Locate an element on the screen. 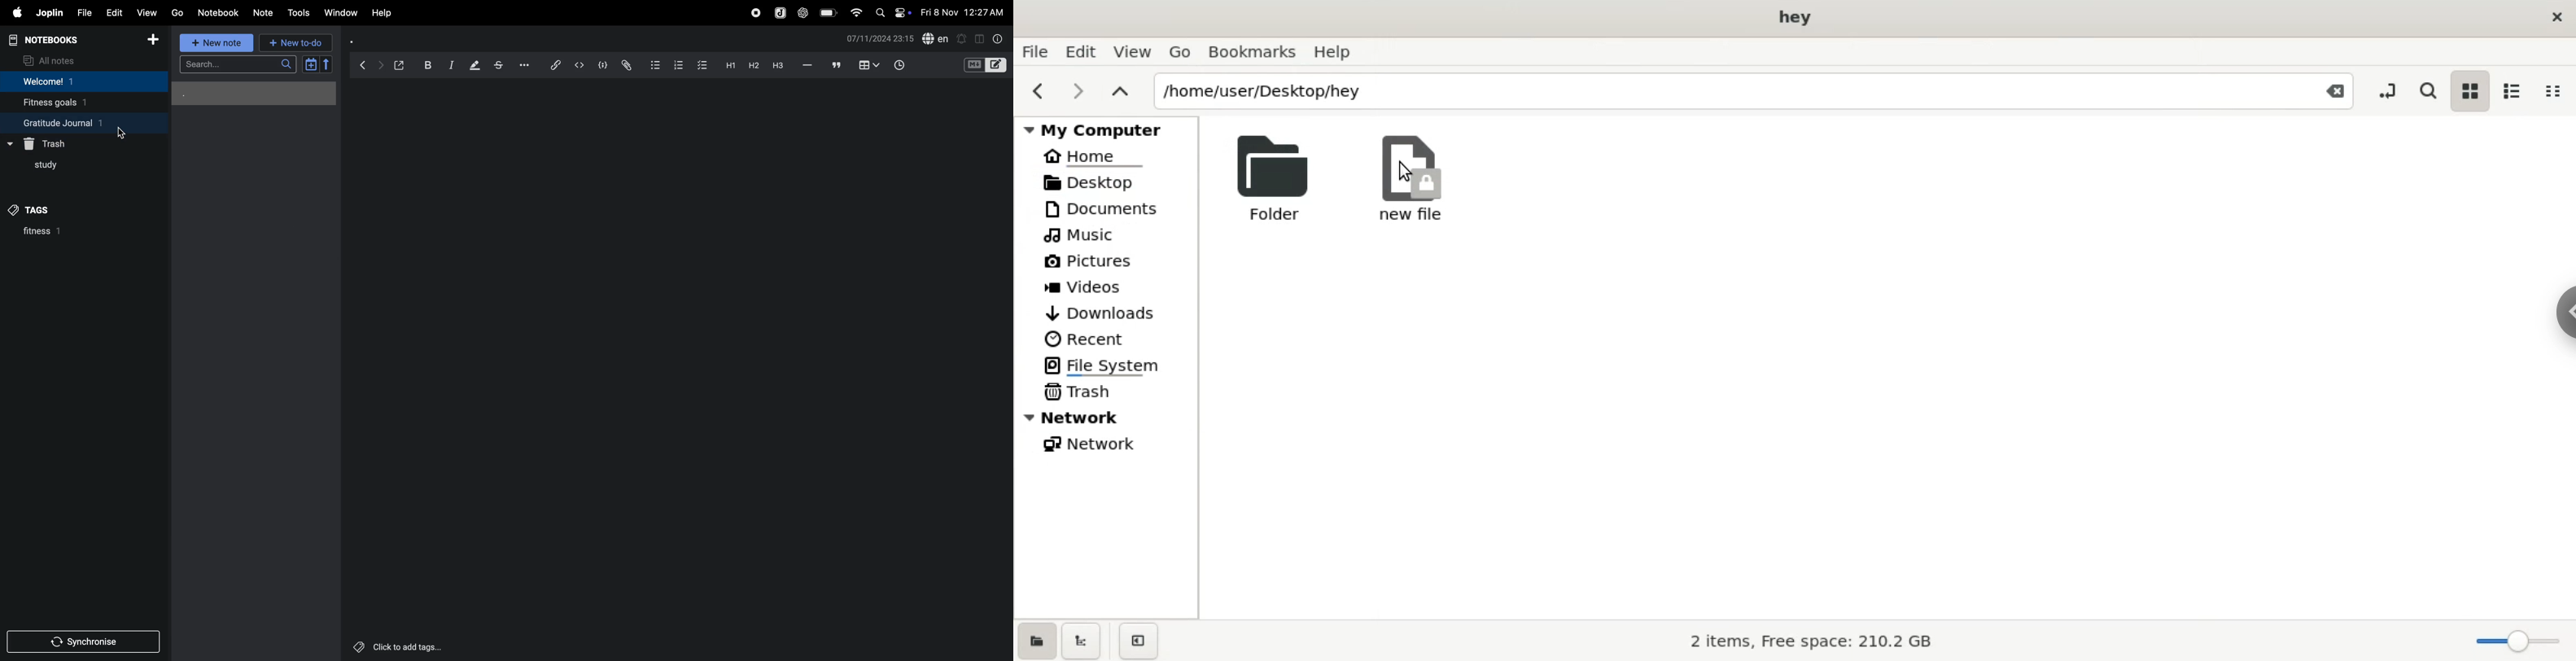 The width and height of the screenshot is (2576, 672). study is located at coordinates (45, 166).